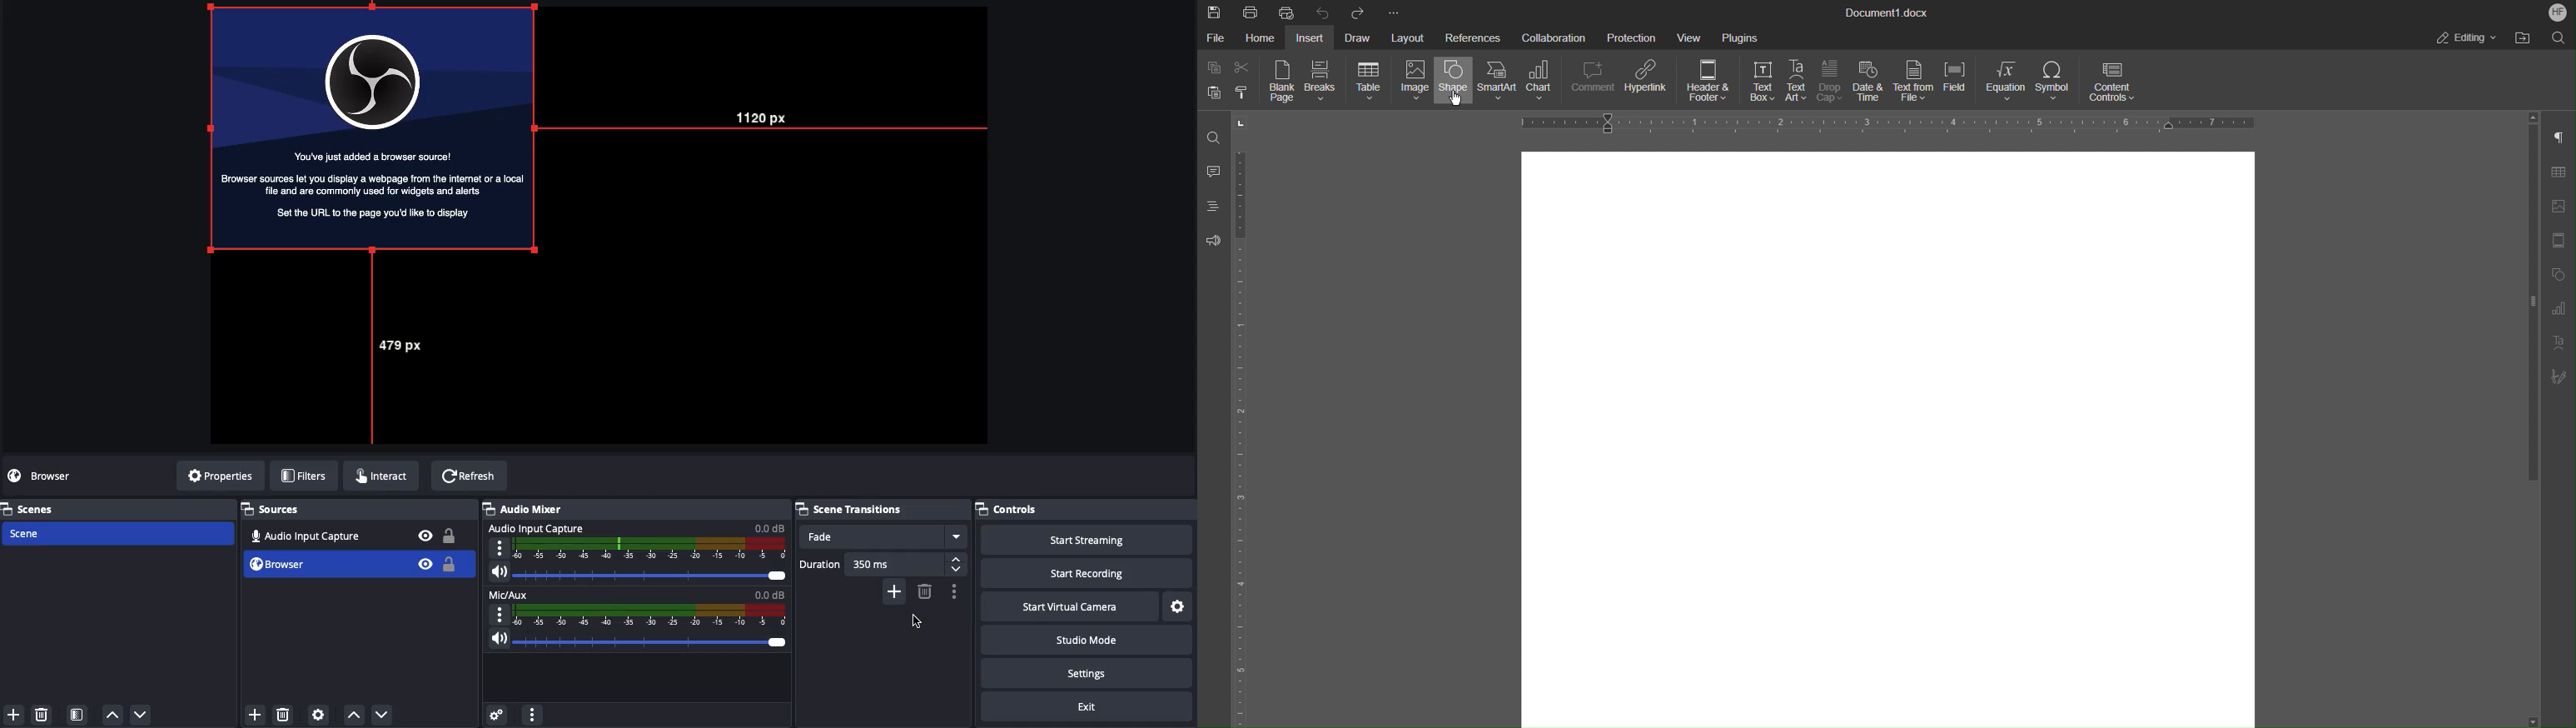 This screenshot has height=728, width=2576. What do you see at coordinates (1870, 83) in the screenshot?
I see `Date & Time` at bounding box center [1870, 83].